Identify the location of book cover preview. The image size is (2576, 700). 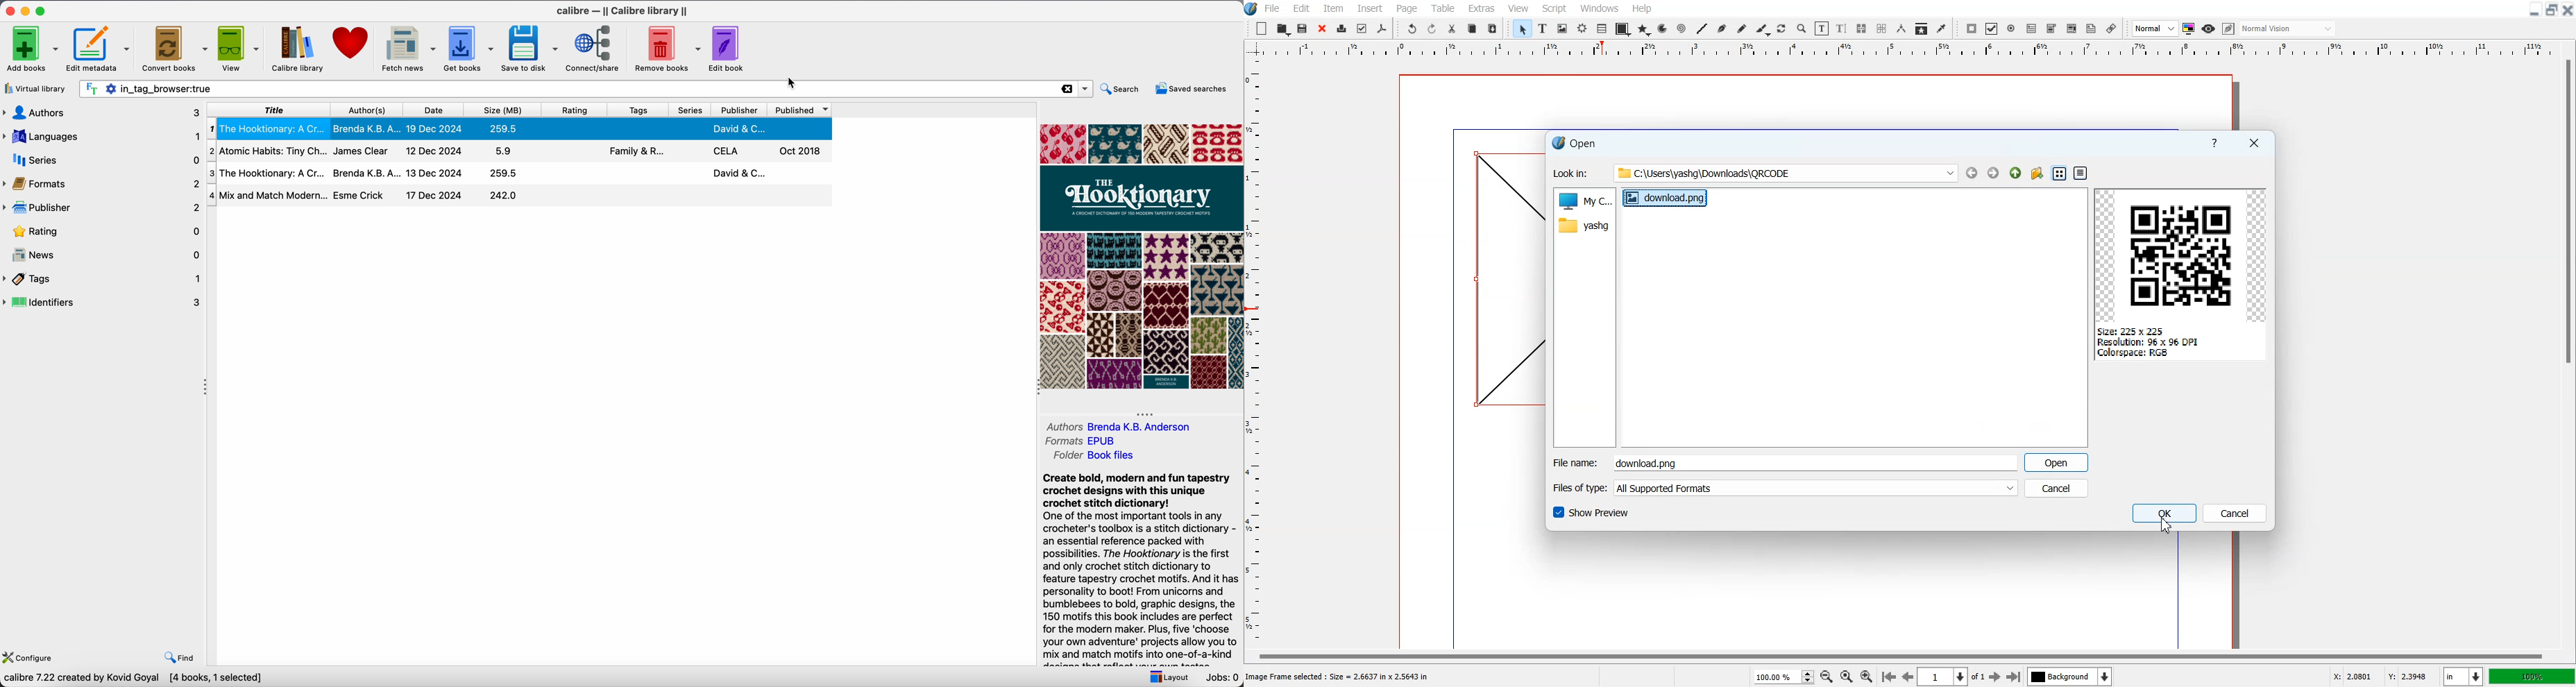
(1140, 256).